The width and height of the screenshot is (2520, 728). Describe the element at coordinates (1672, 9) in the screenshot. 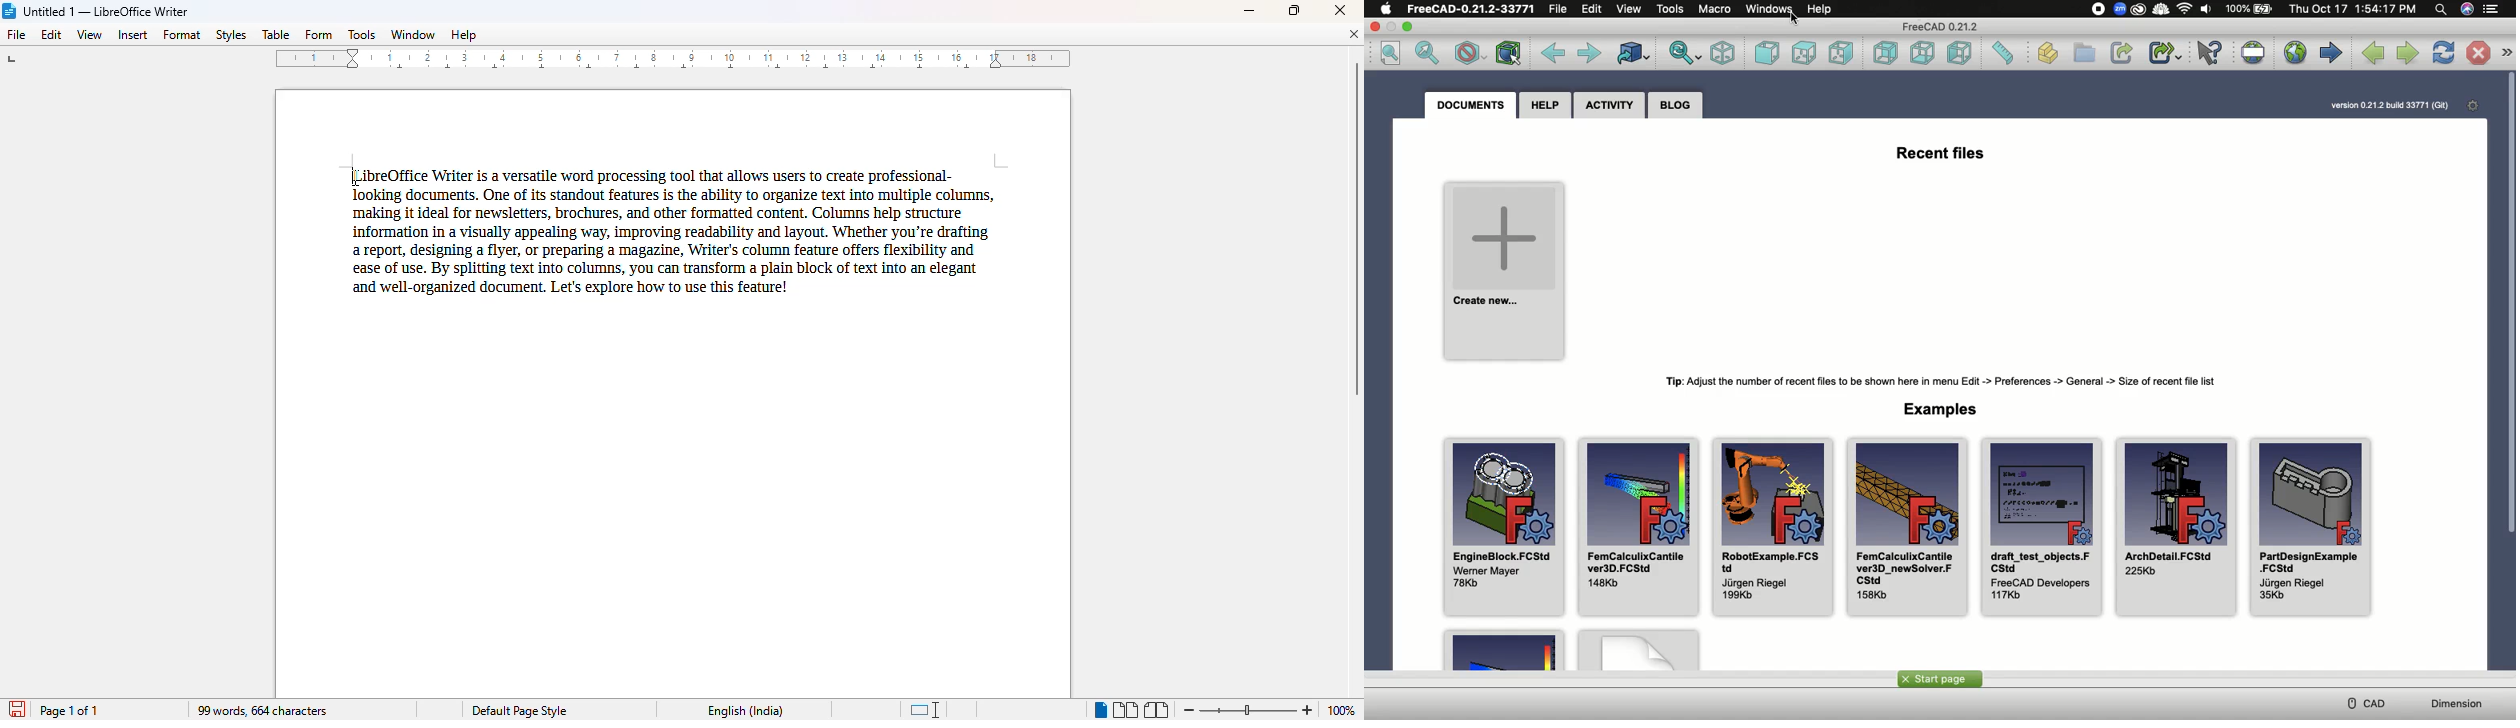

I see `Tools` at that location.